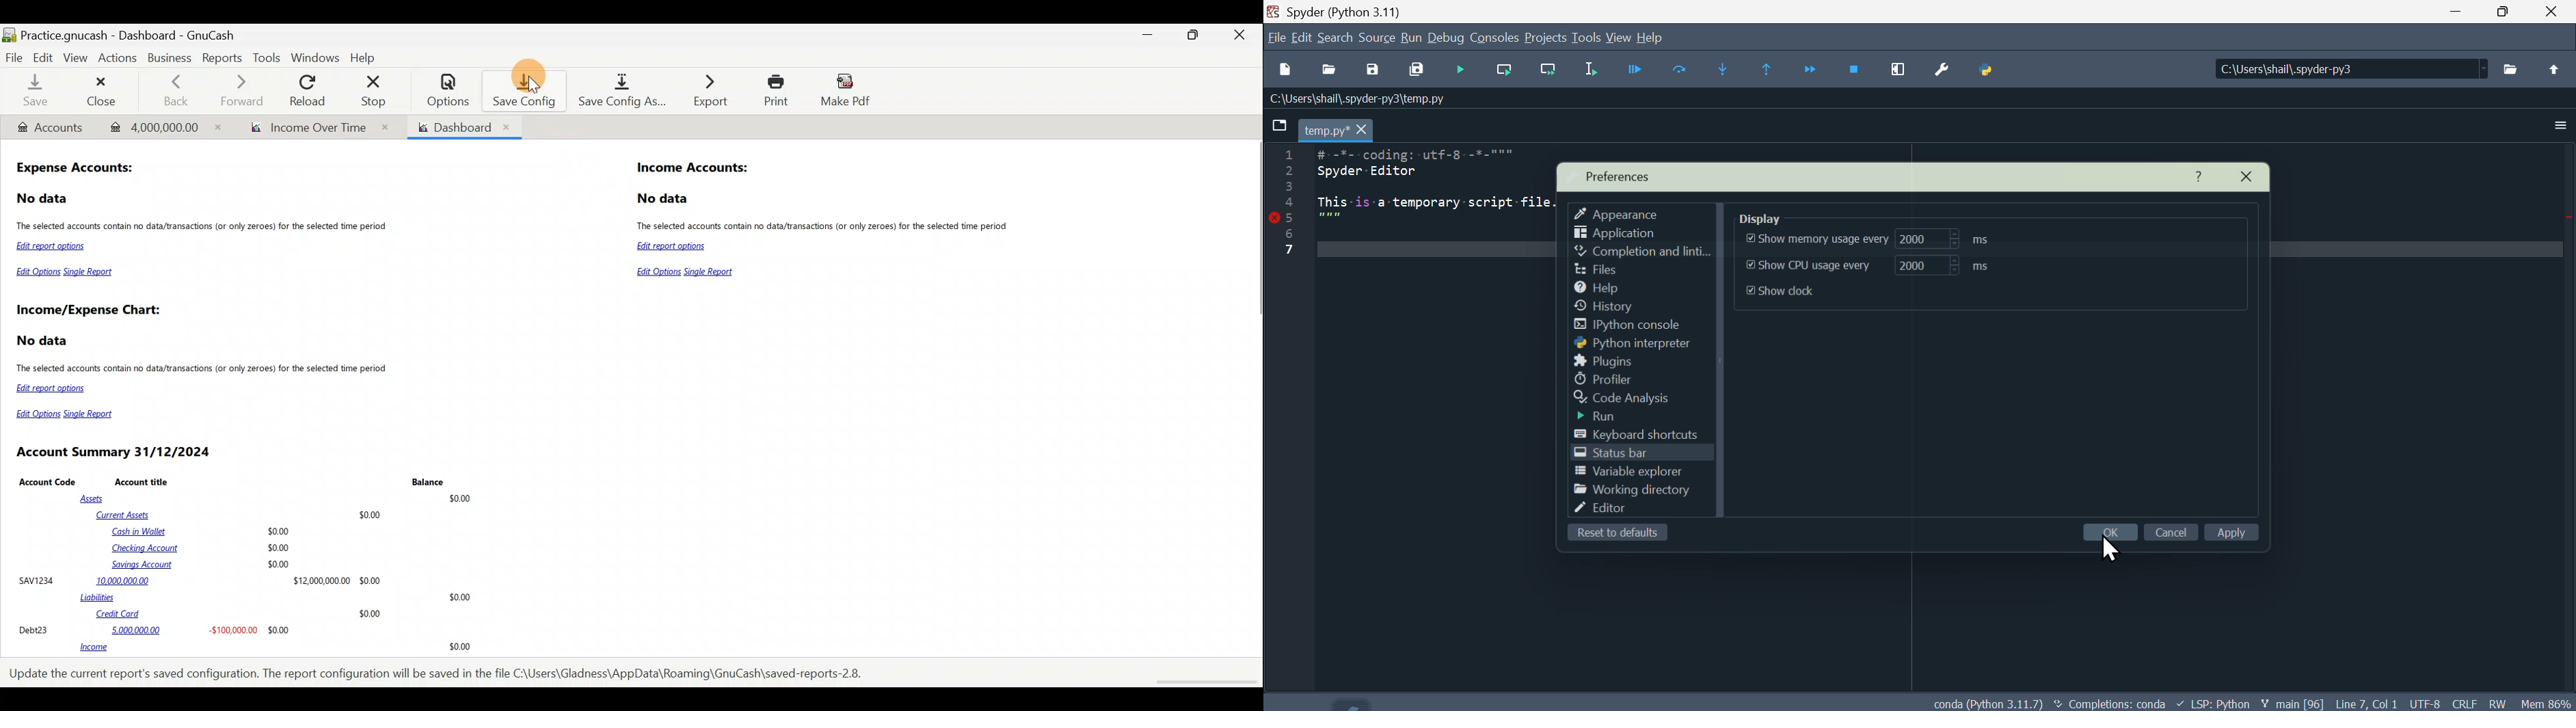 The width and height of the screenshot is (2576, 728). I want to click on Reset to default, so click(1614, 535).